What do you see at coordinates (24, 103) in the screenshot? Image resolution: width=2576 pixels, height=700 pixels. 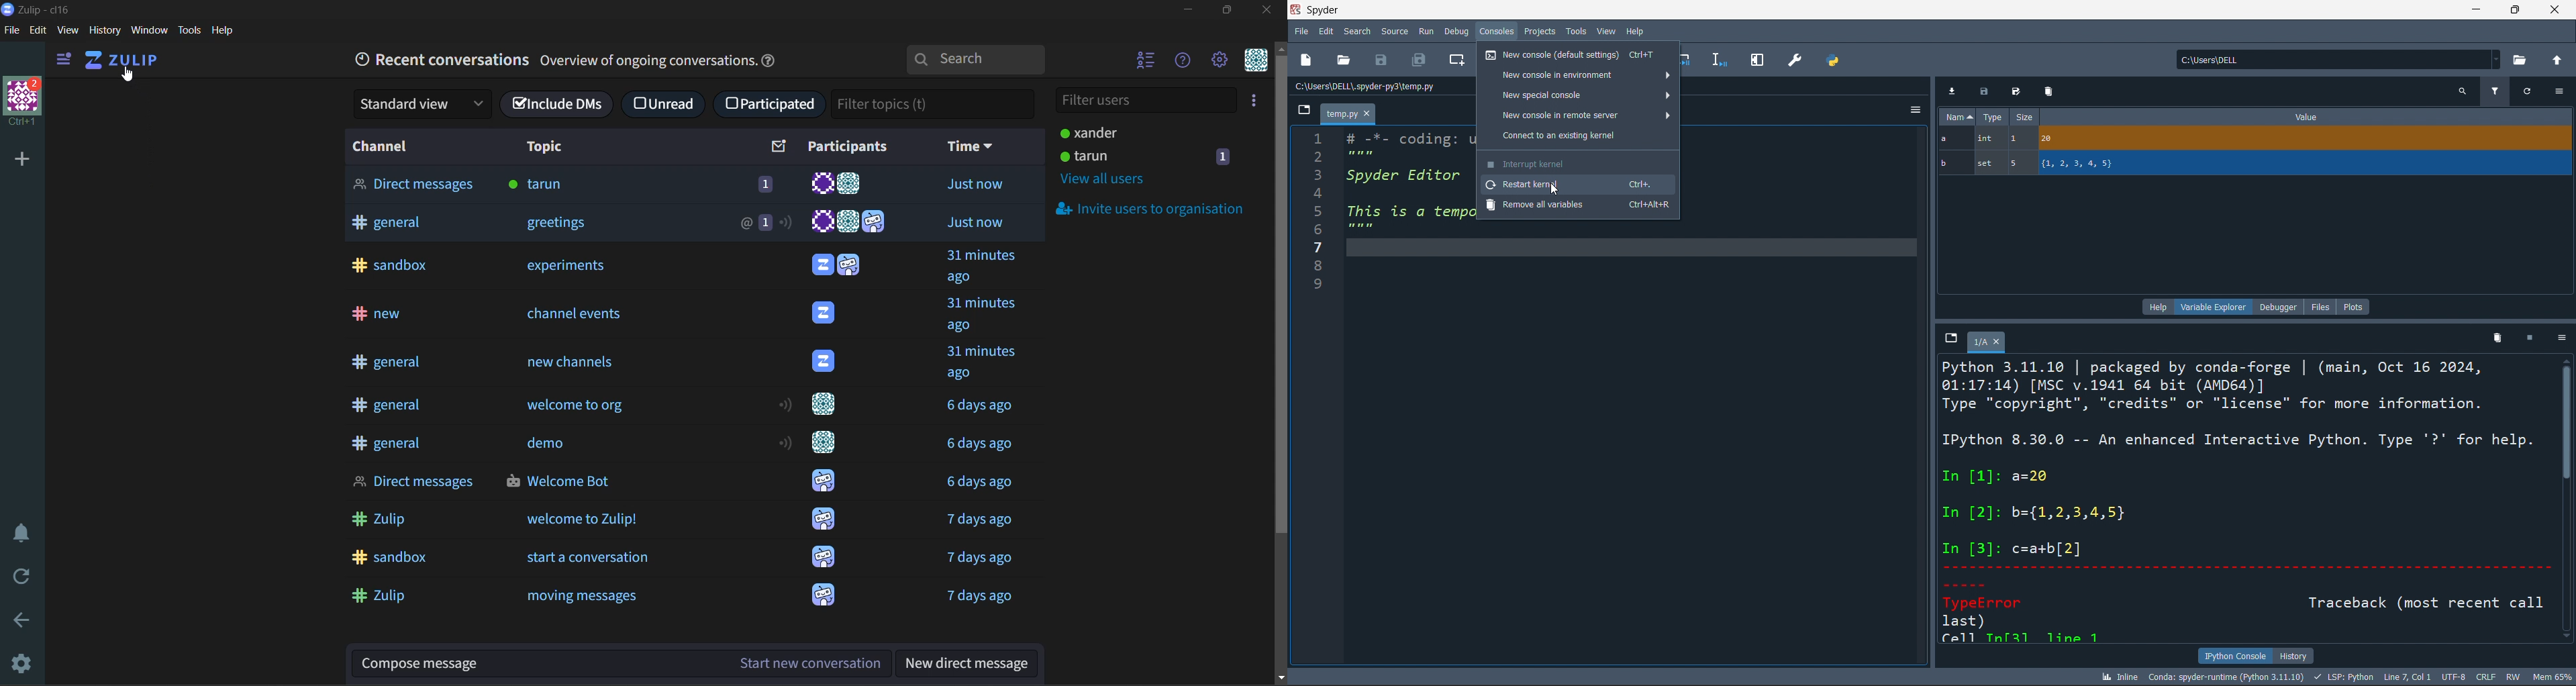 I see `organisation profile` at bounding box center [24, 103].